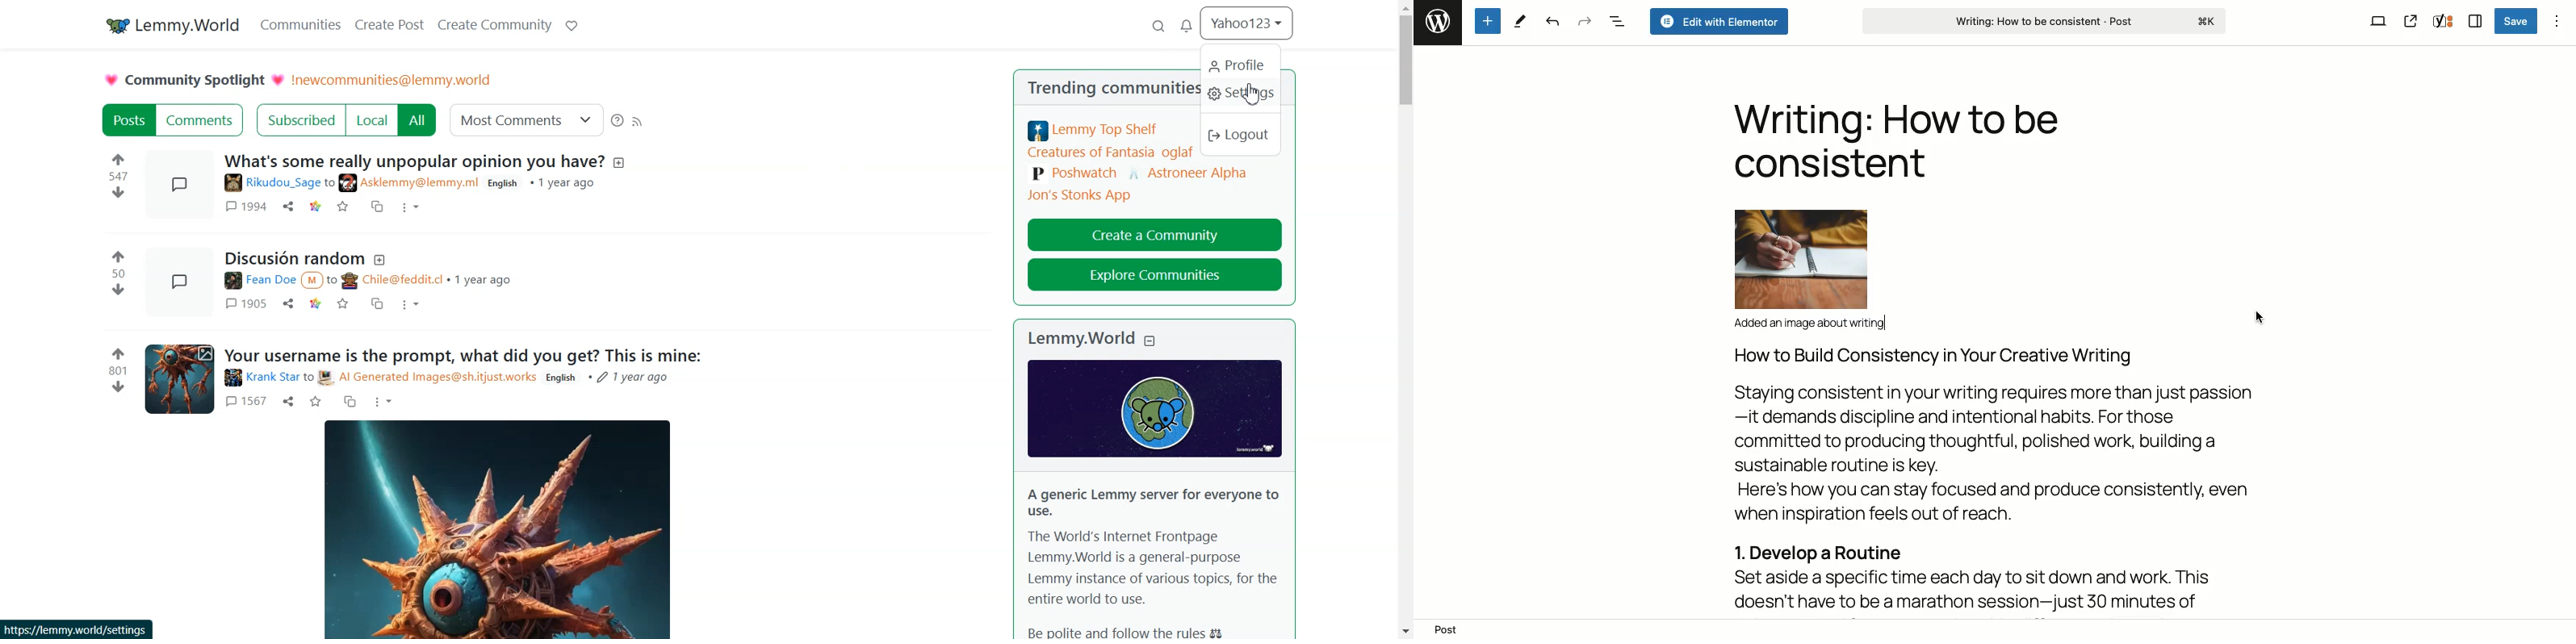  I want to click on notifications, so click(1187, 27).